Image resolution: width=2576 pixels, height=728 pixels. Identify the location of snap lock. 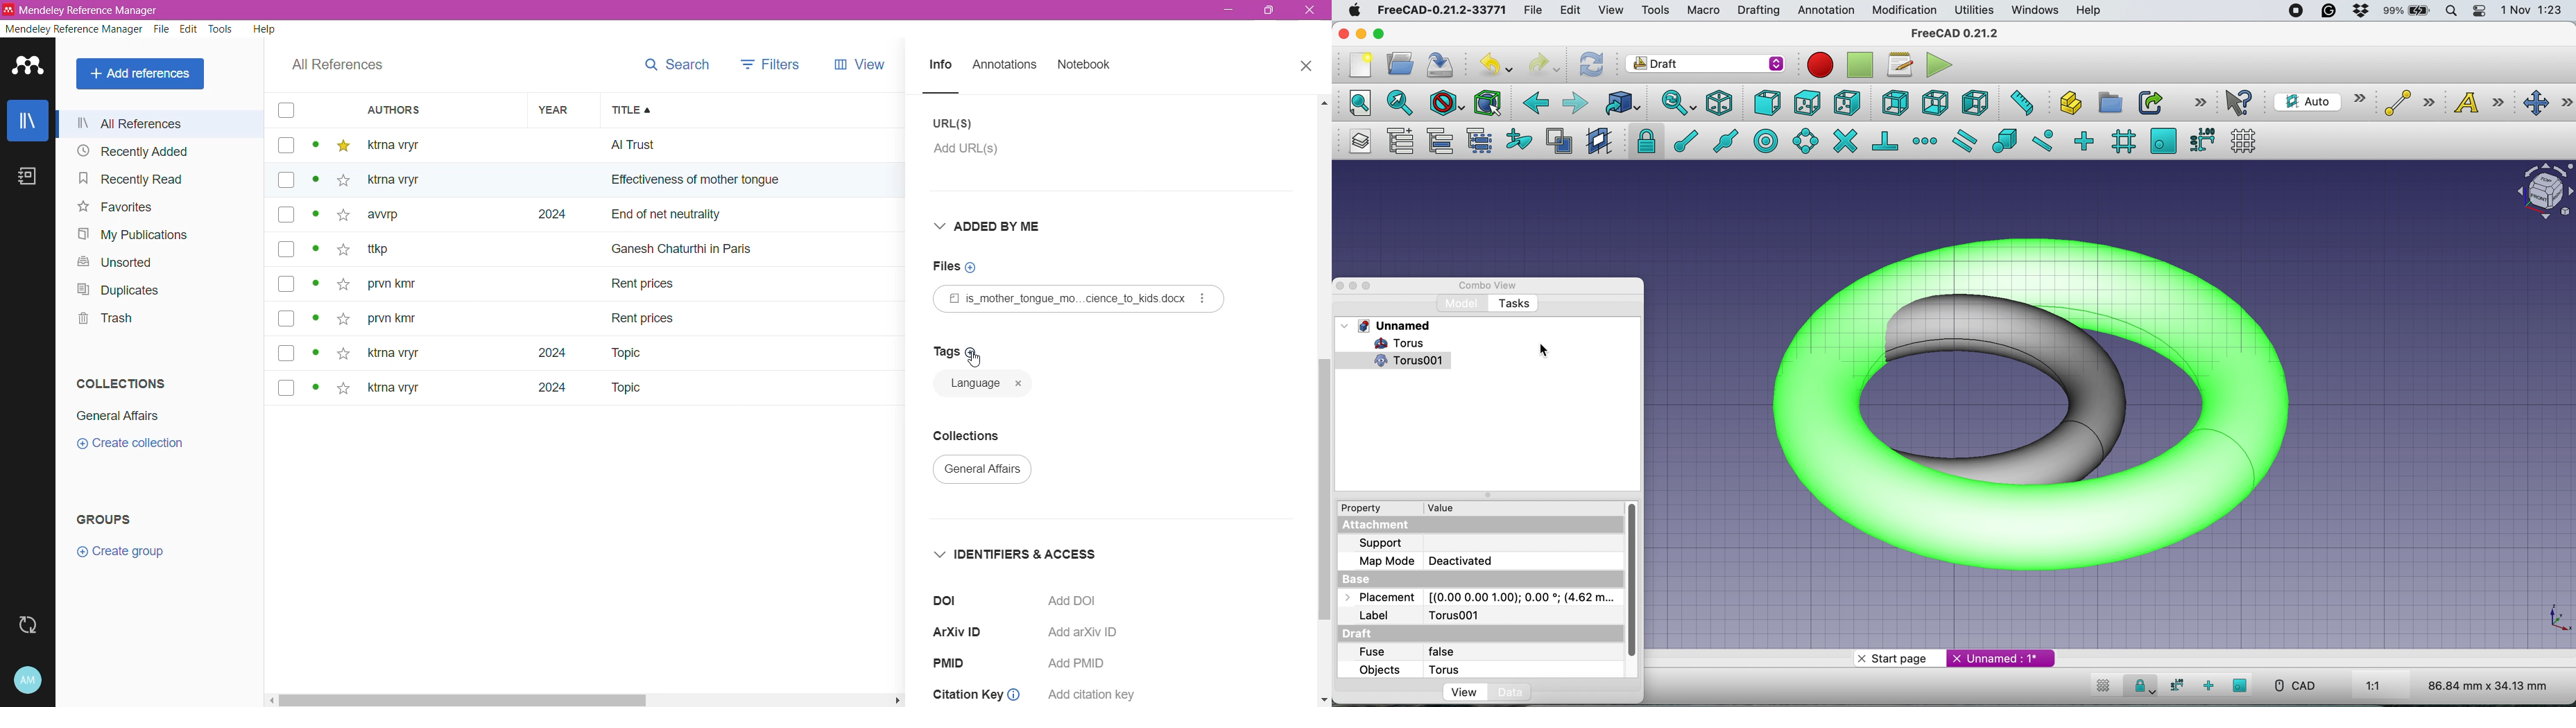
(1642, 141).